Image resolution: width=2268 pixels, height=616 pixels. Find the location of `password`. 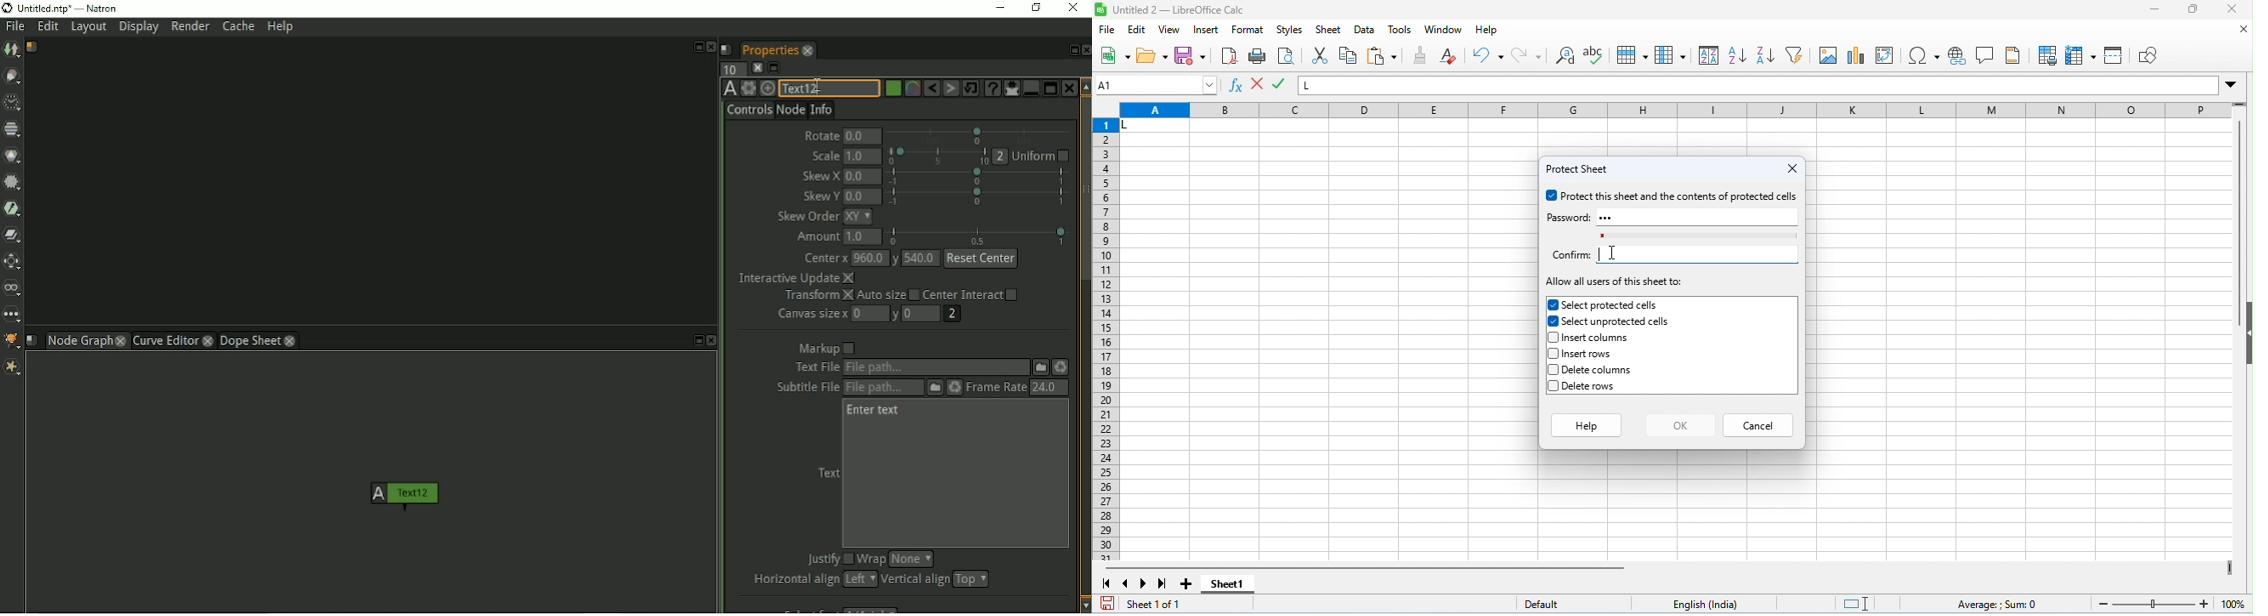

password is located at coordinates (1567, 218).